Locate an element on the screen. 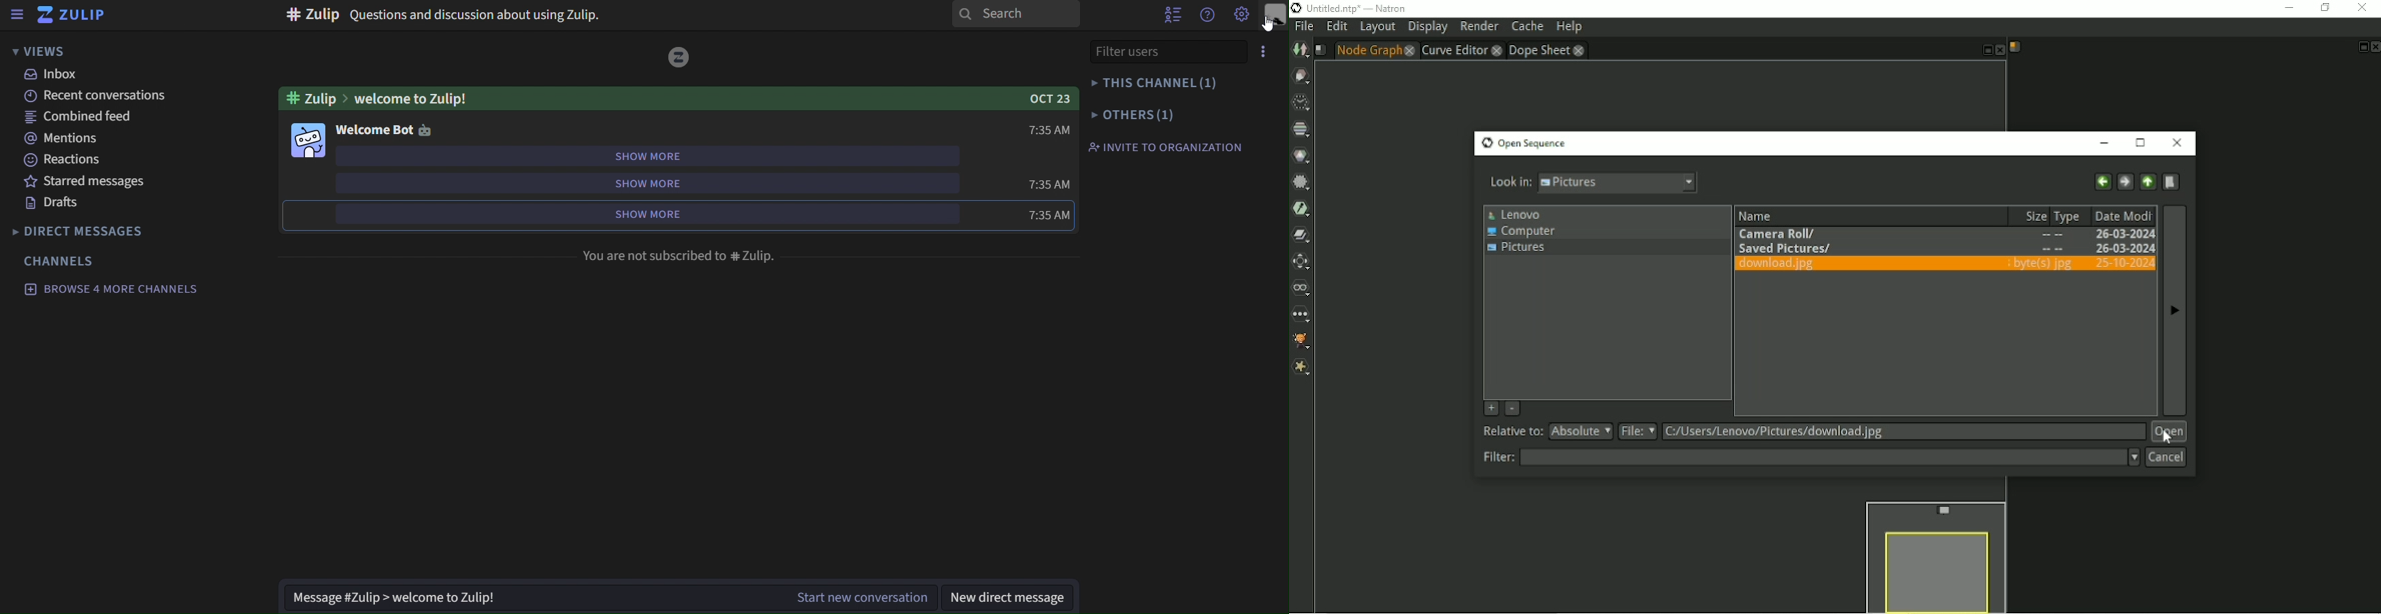  mentions is located at coordinates (59, 139).